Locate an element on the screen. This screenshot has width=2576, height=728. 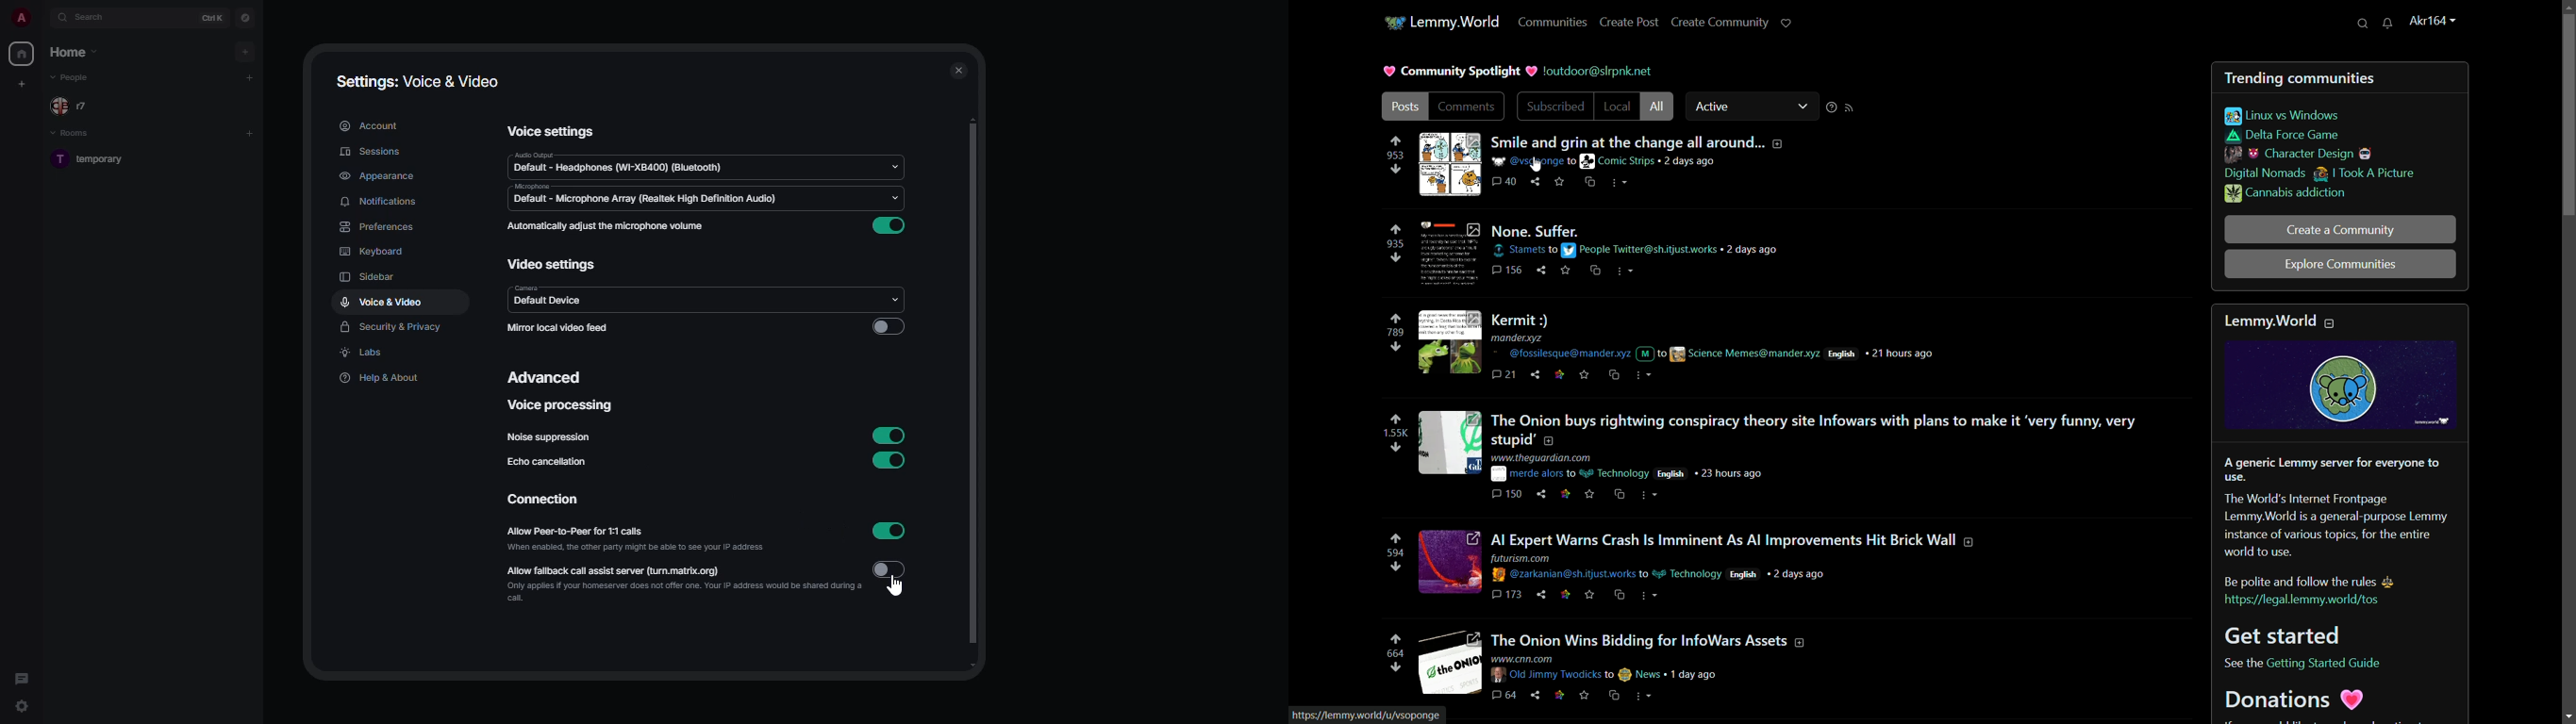
enabled is located at coordinates (889, 531).